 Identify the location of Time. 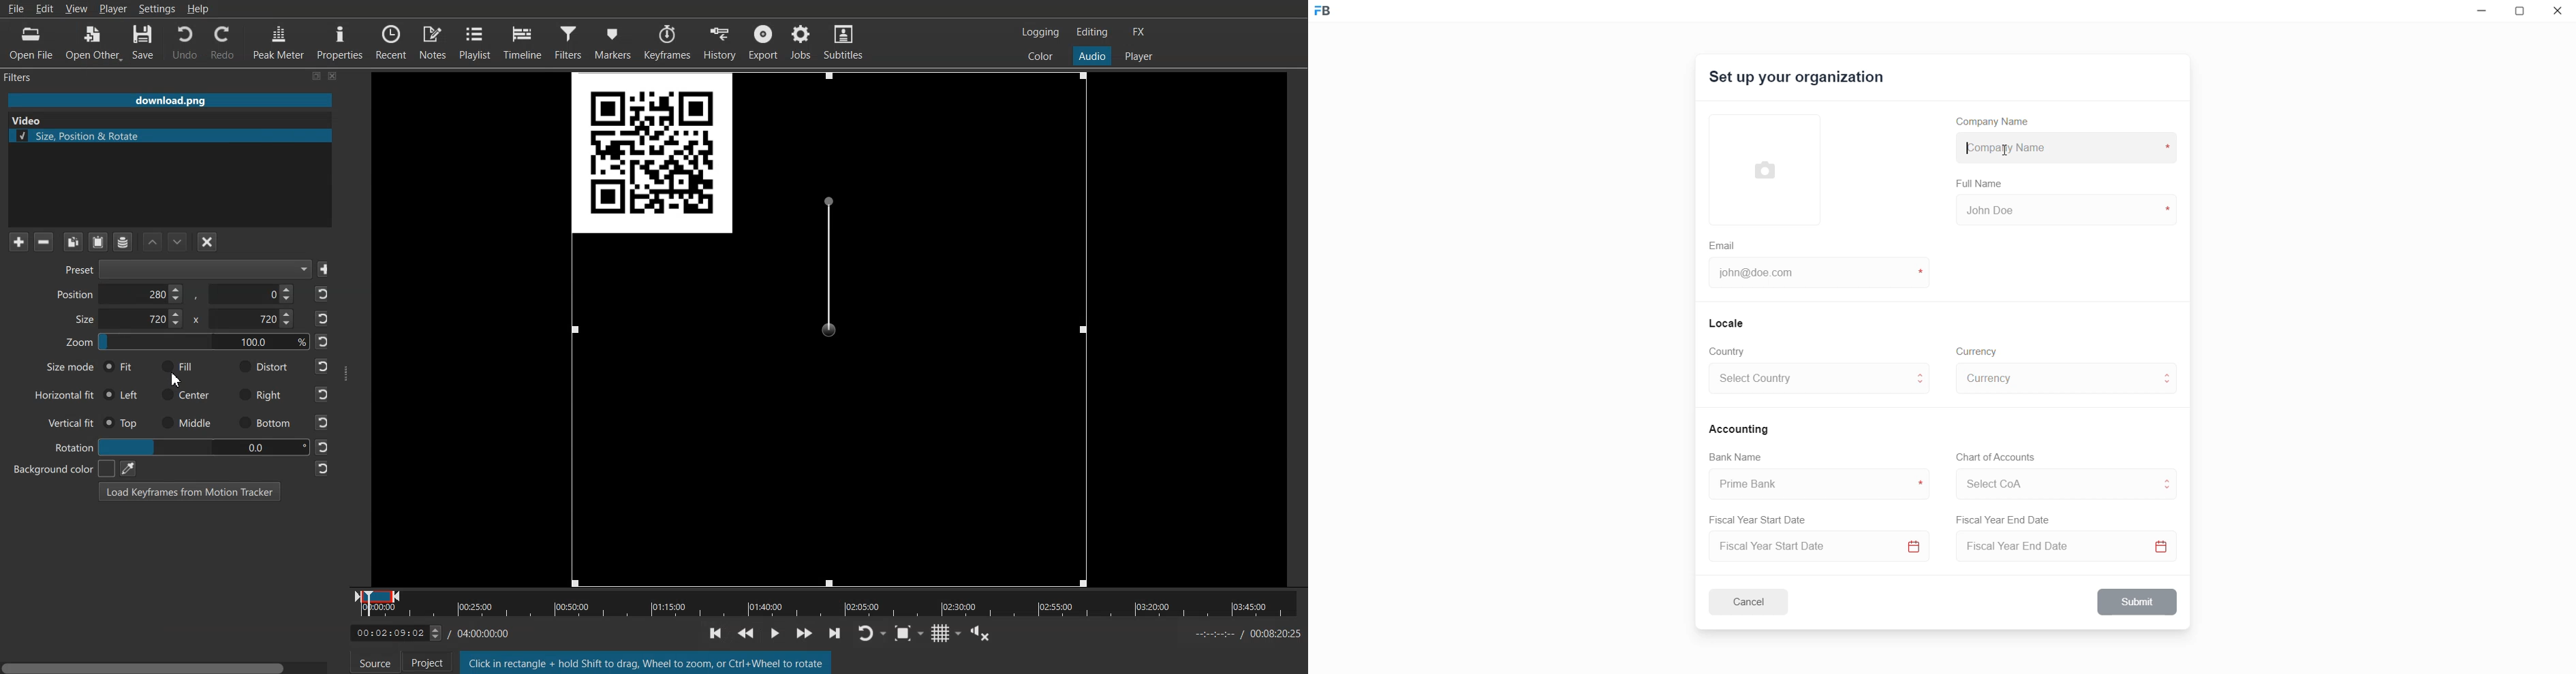
(484, 632).